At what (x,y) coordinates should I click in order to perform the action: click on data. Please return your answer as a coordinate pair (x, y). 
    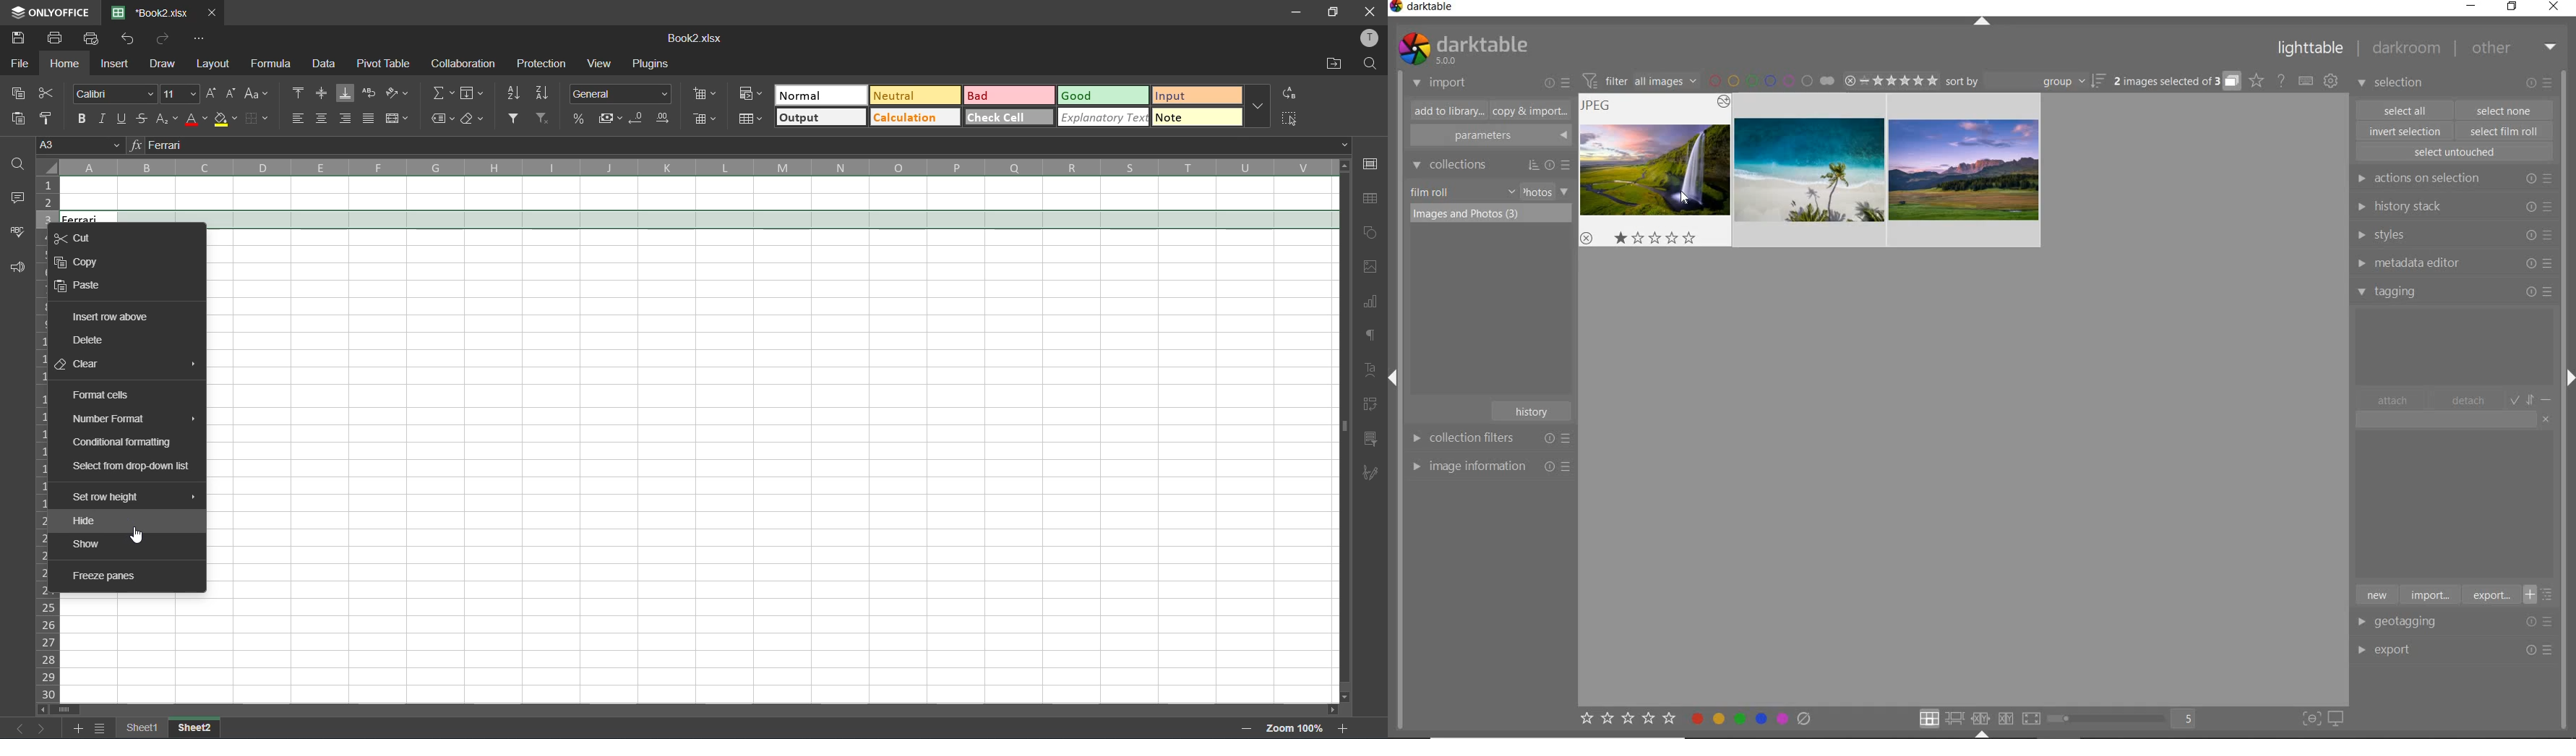
    Looking at the image, I should click on (323, 63).